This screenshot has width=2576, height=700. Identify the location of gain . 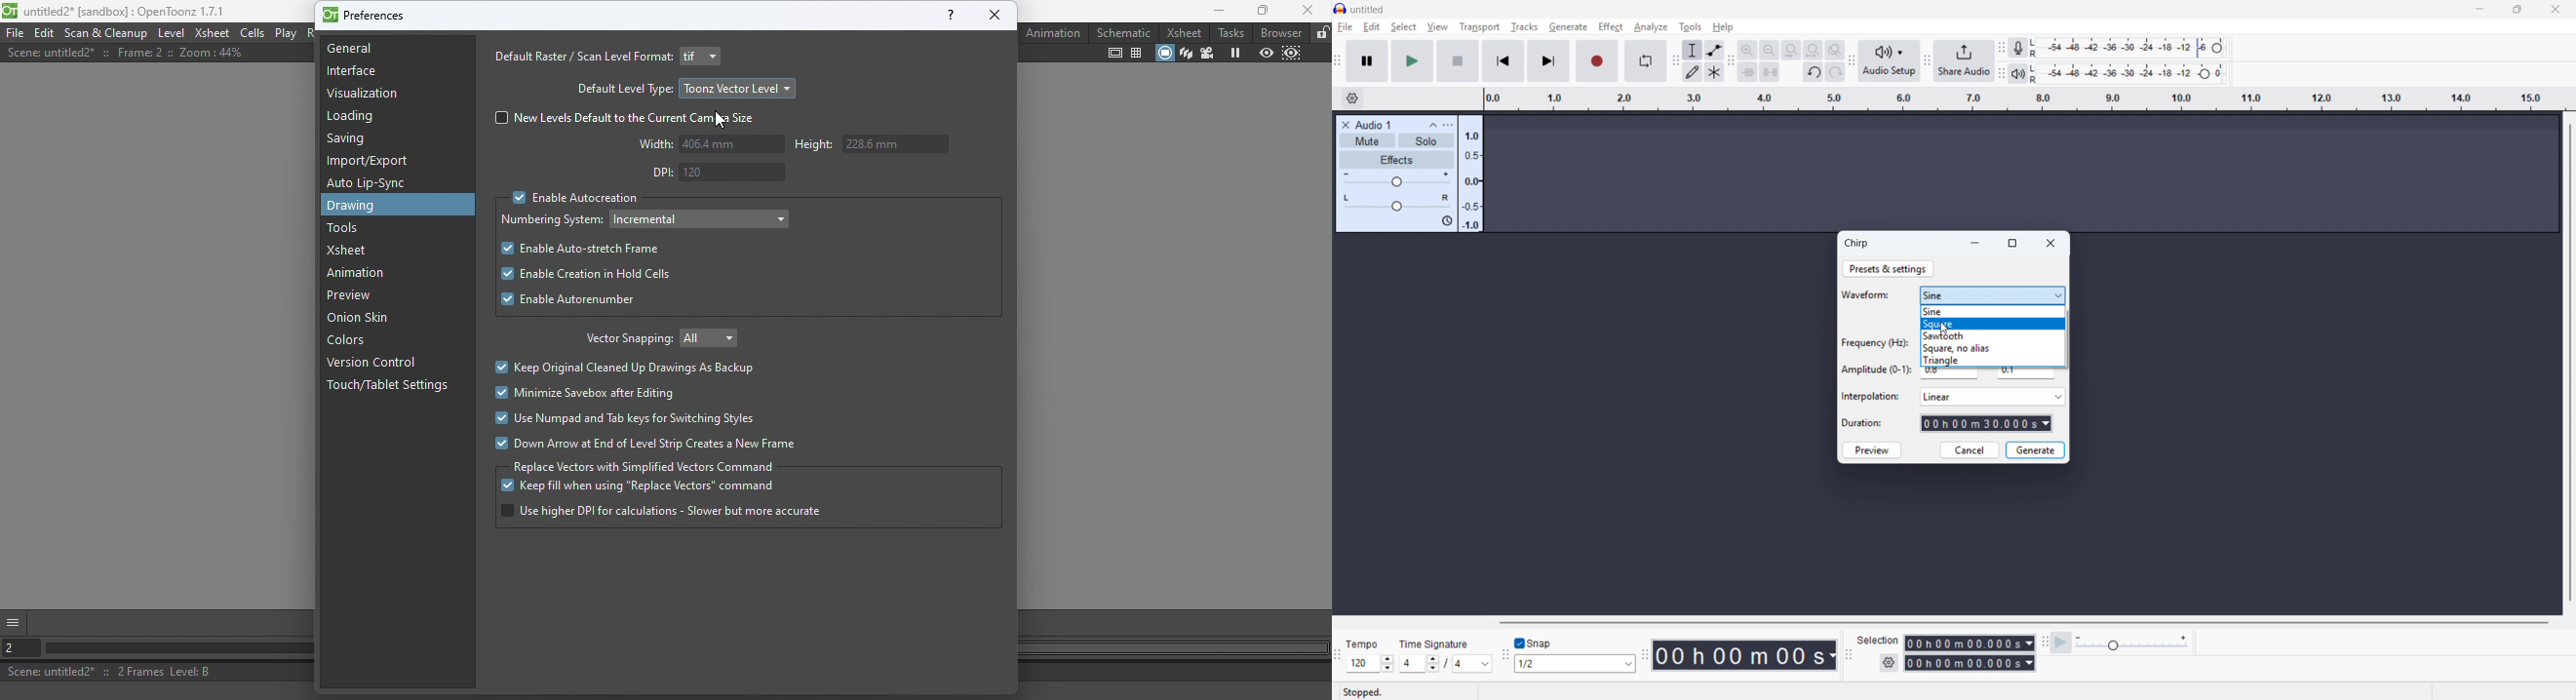
(1397, 179).